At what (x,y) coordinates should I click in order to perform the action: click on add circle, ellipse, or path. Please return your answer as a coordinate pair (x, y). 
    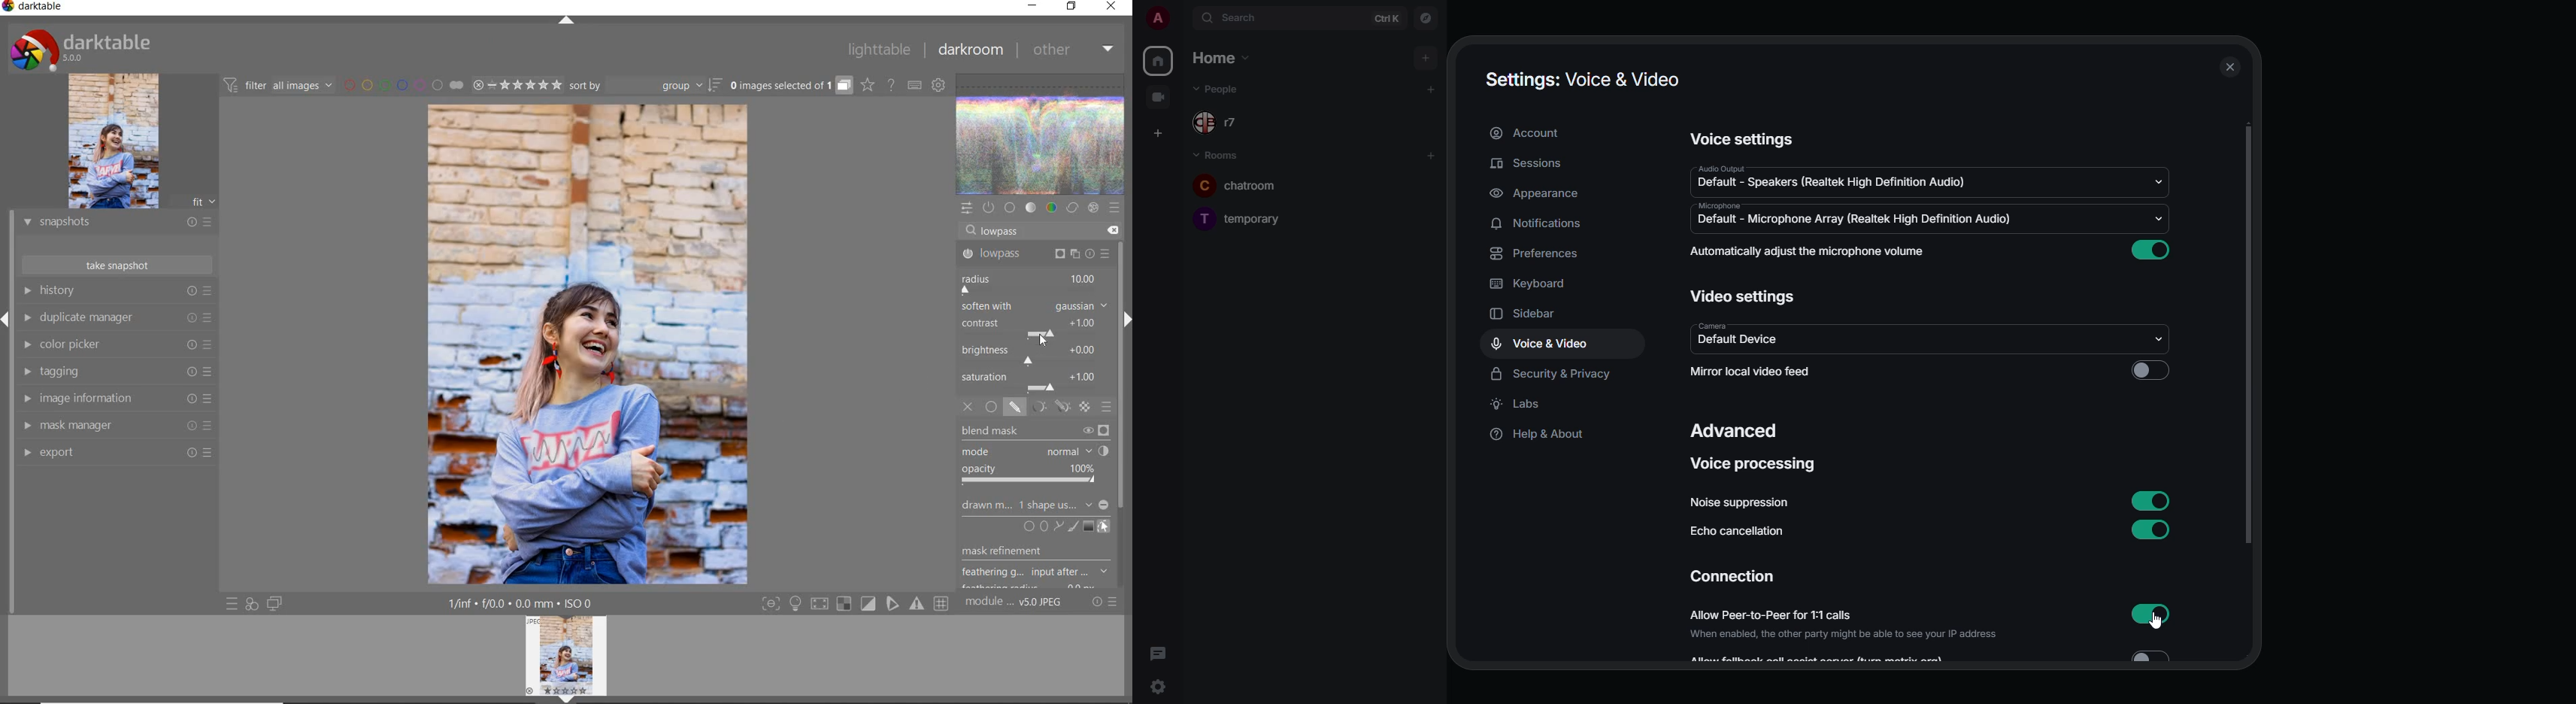
    Looking at the image, I should click on (1044, 527).